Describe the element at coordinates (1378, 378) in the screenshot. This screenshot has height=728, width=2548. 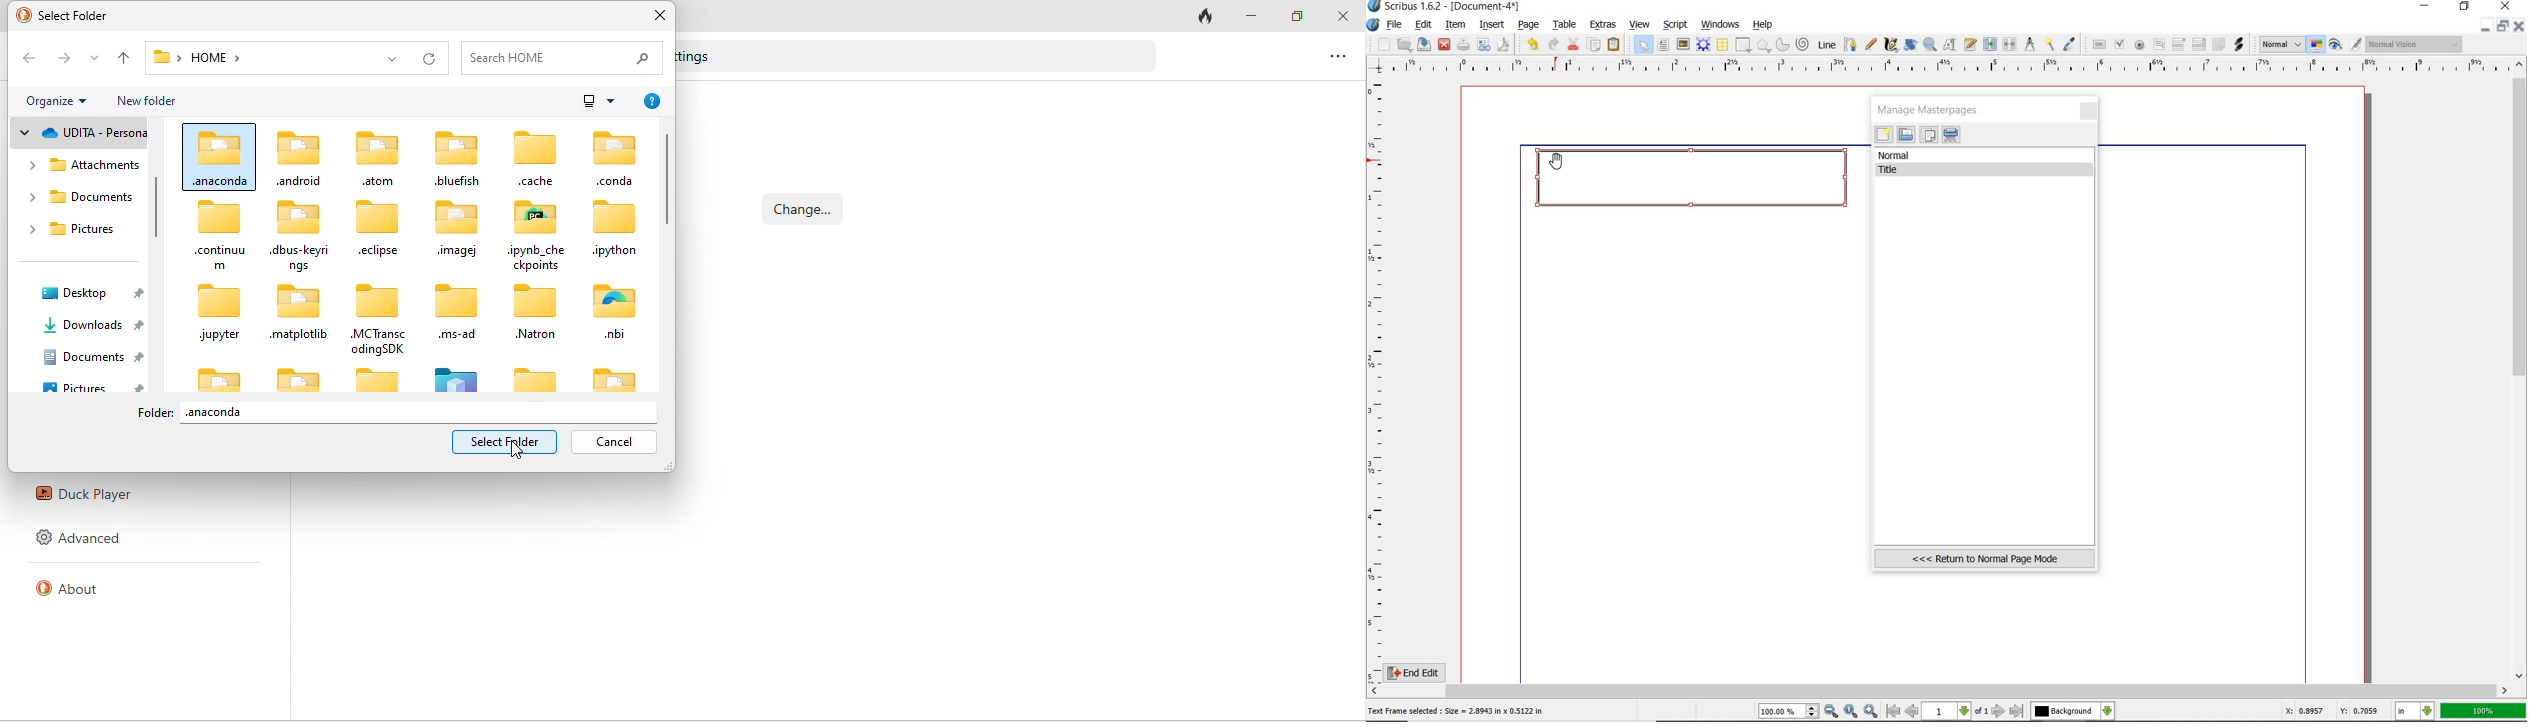
I see `ruler` at that location.